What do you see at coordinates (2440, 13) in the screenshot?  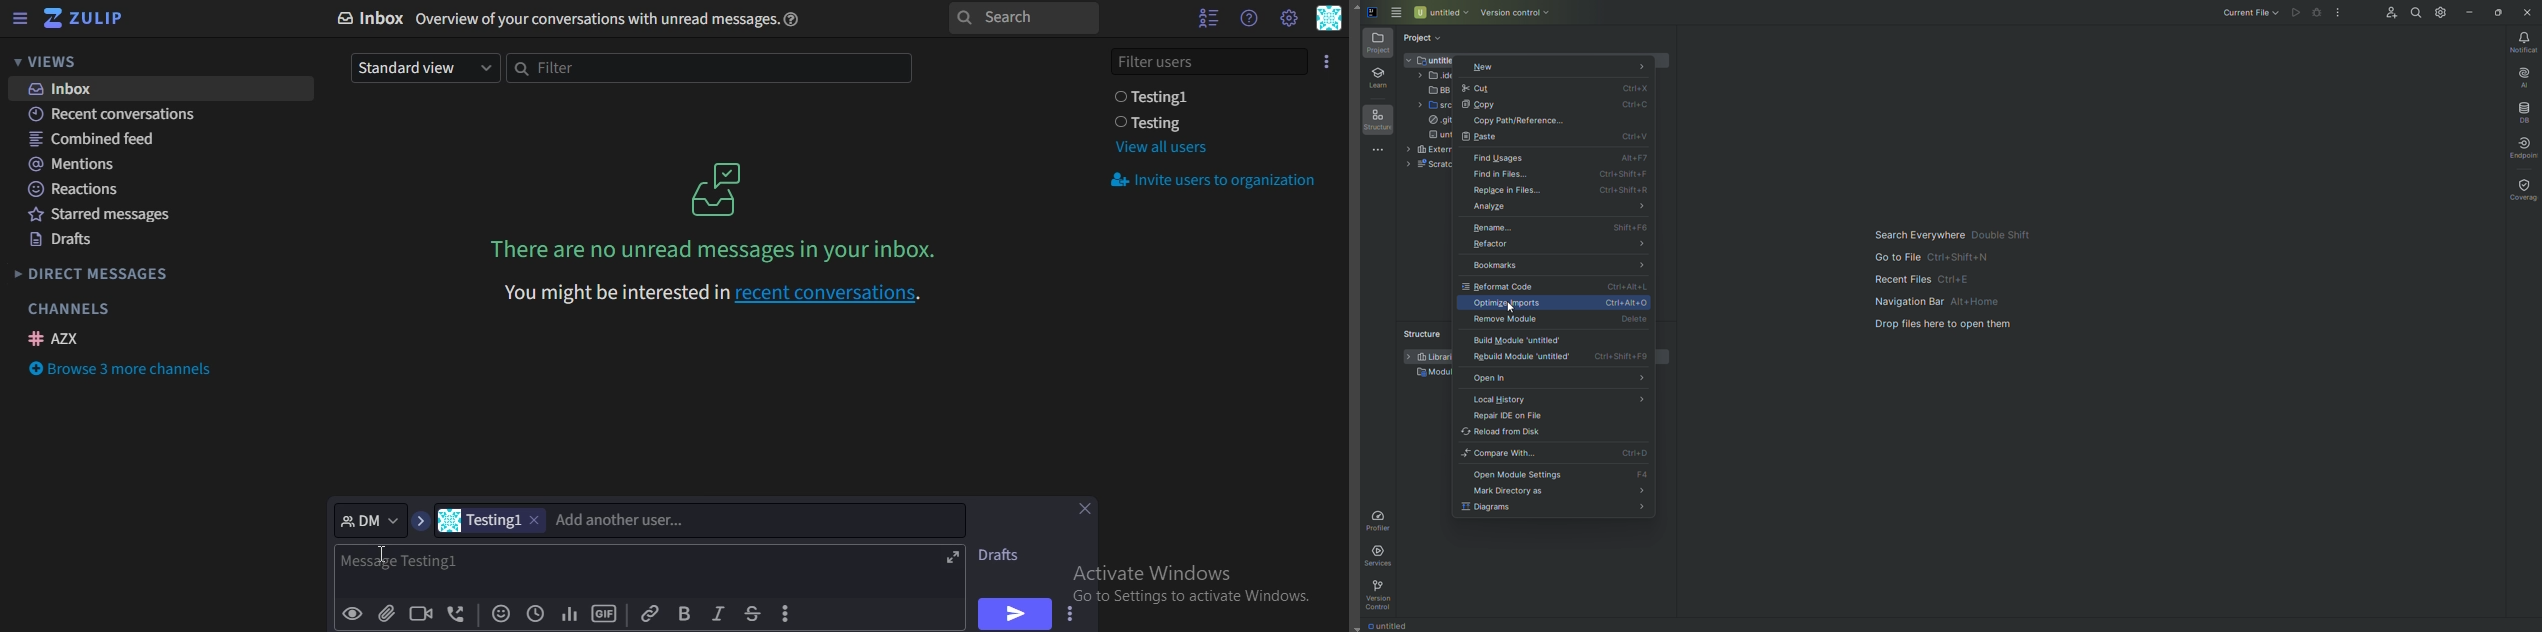 I see `Updates and Settings` at bounding box center [2440, 13].